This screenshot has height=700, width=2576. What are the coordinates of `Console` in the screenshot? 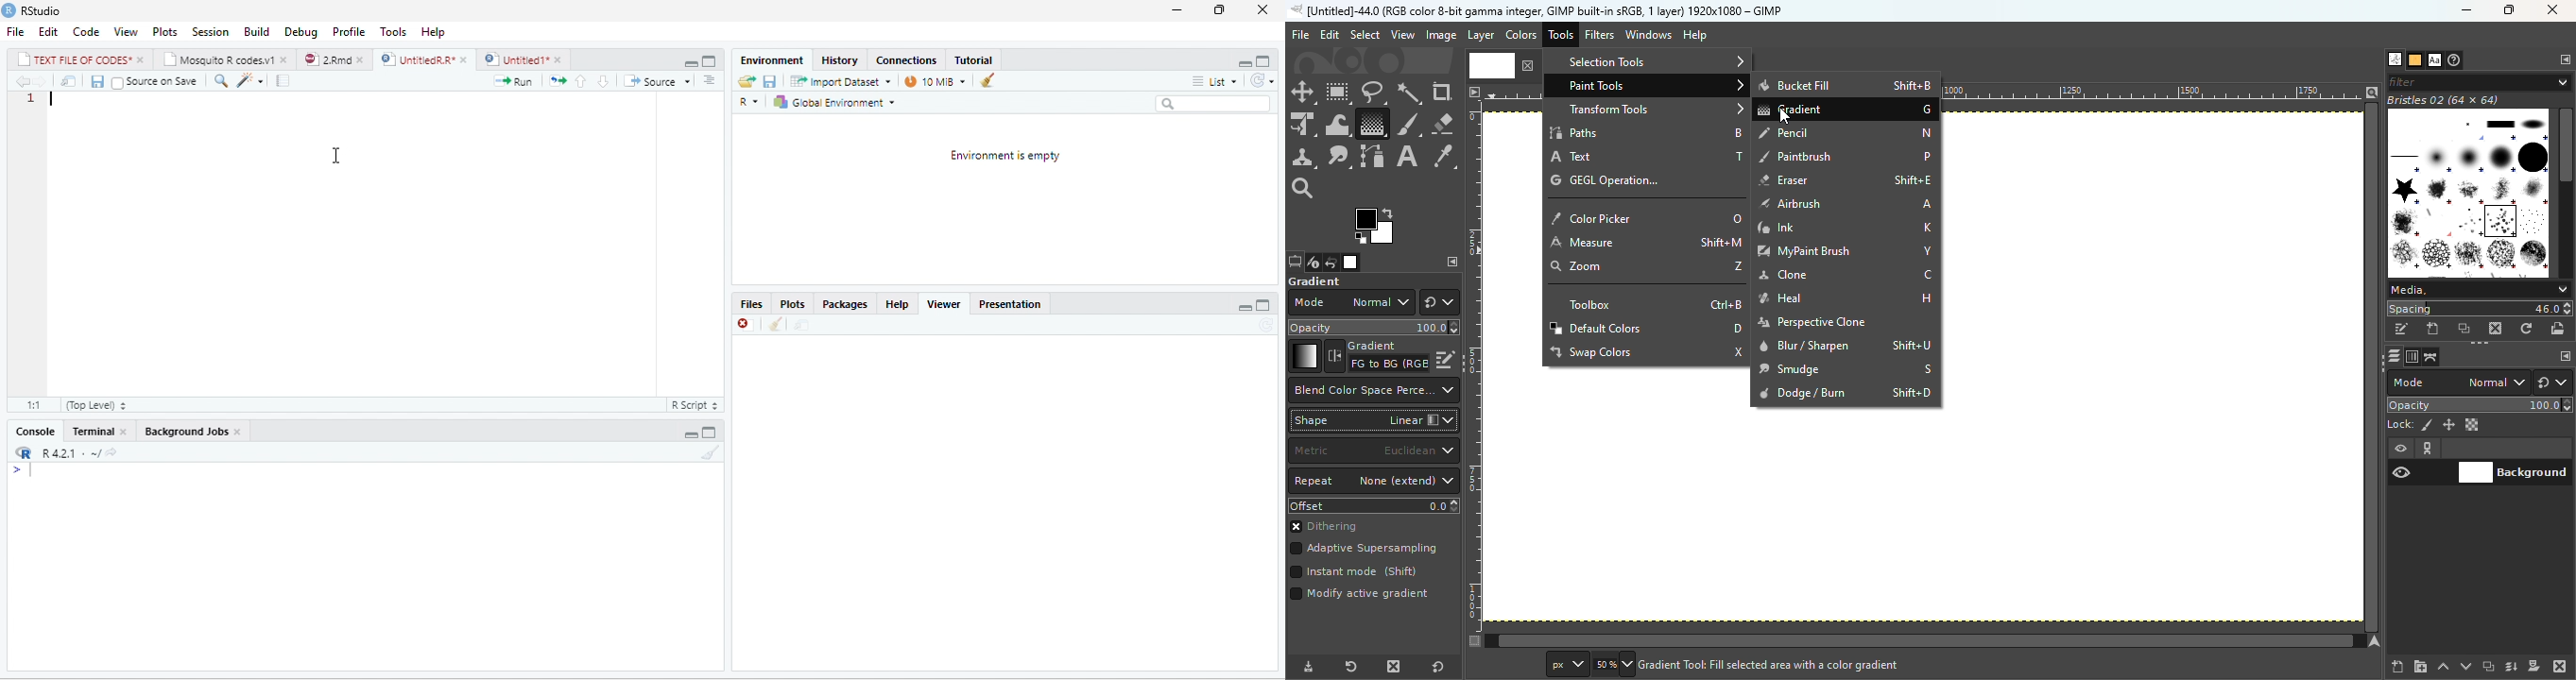 It's located at (32, 431).